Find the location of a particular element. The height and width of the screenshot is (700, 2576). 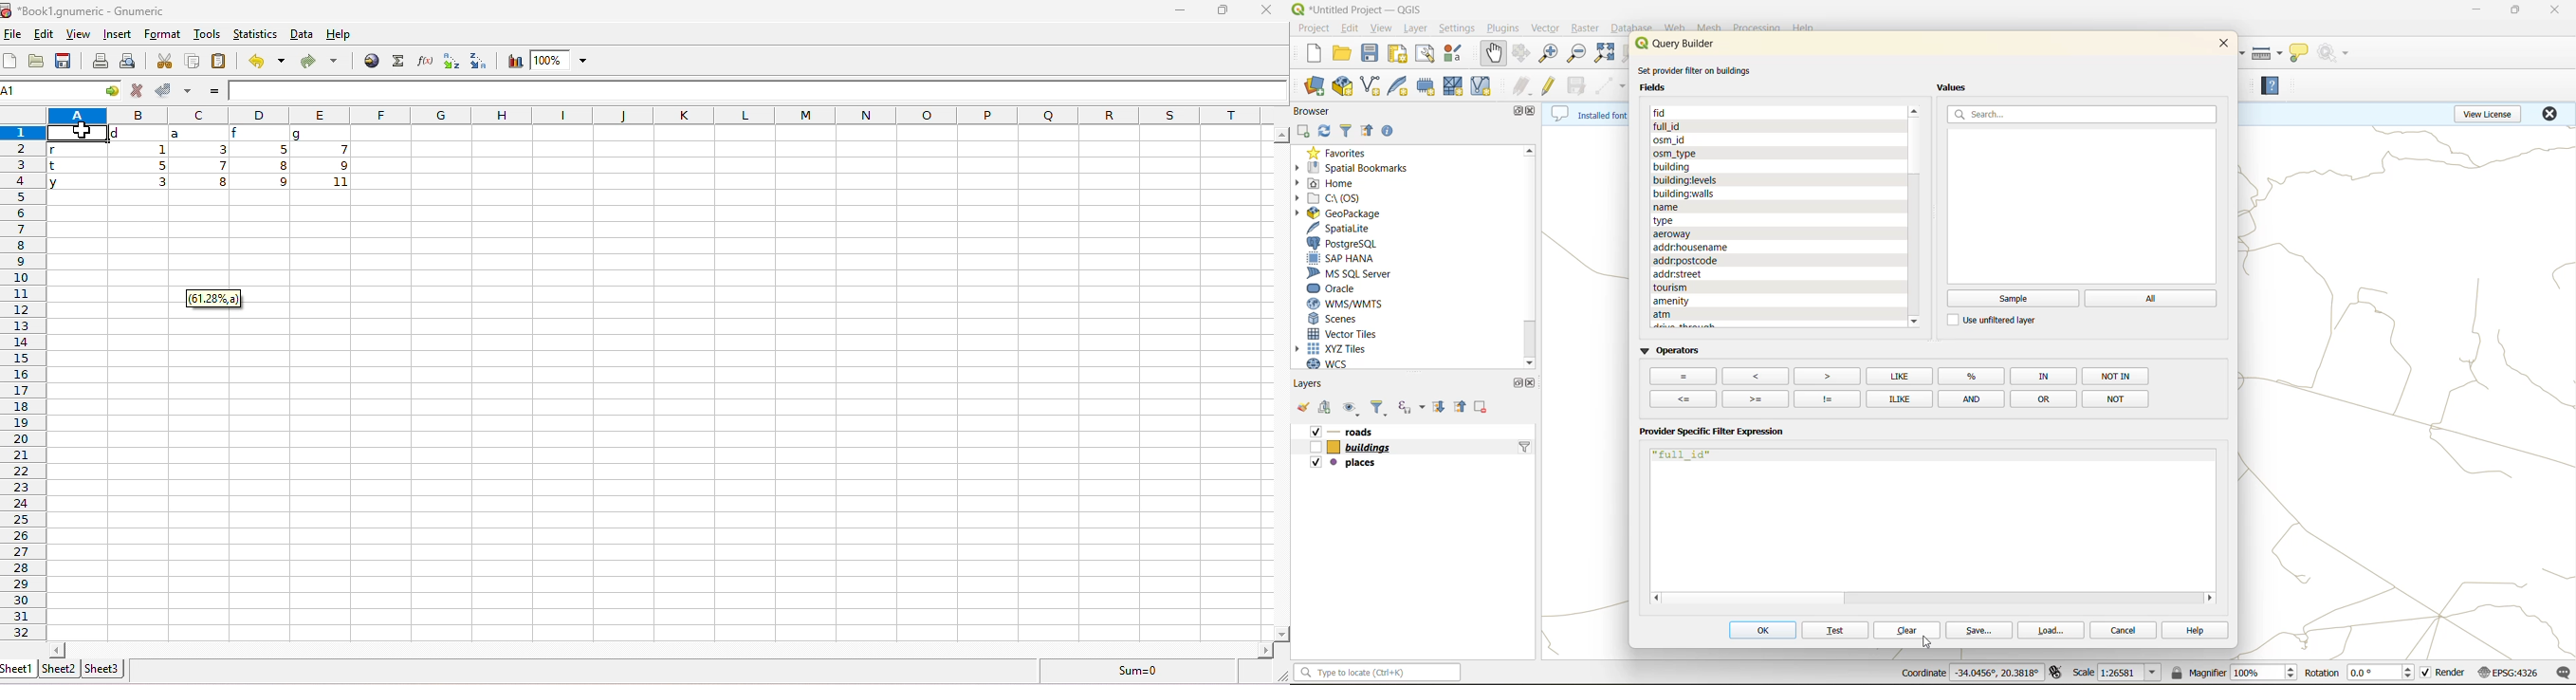

layers is located at coordinates (1315, 383).